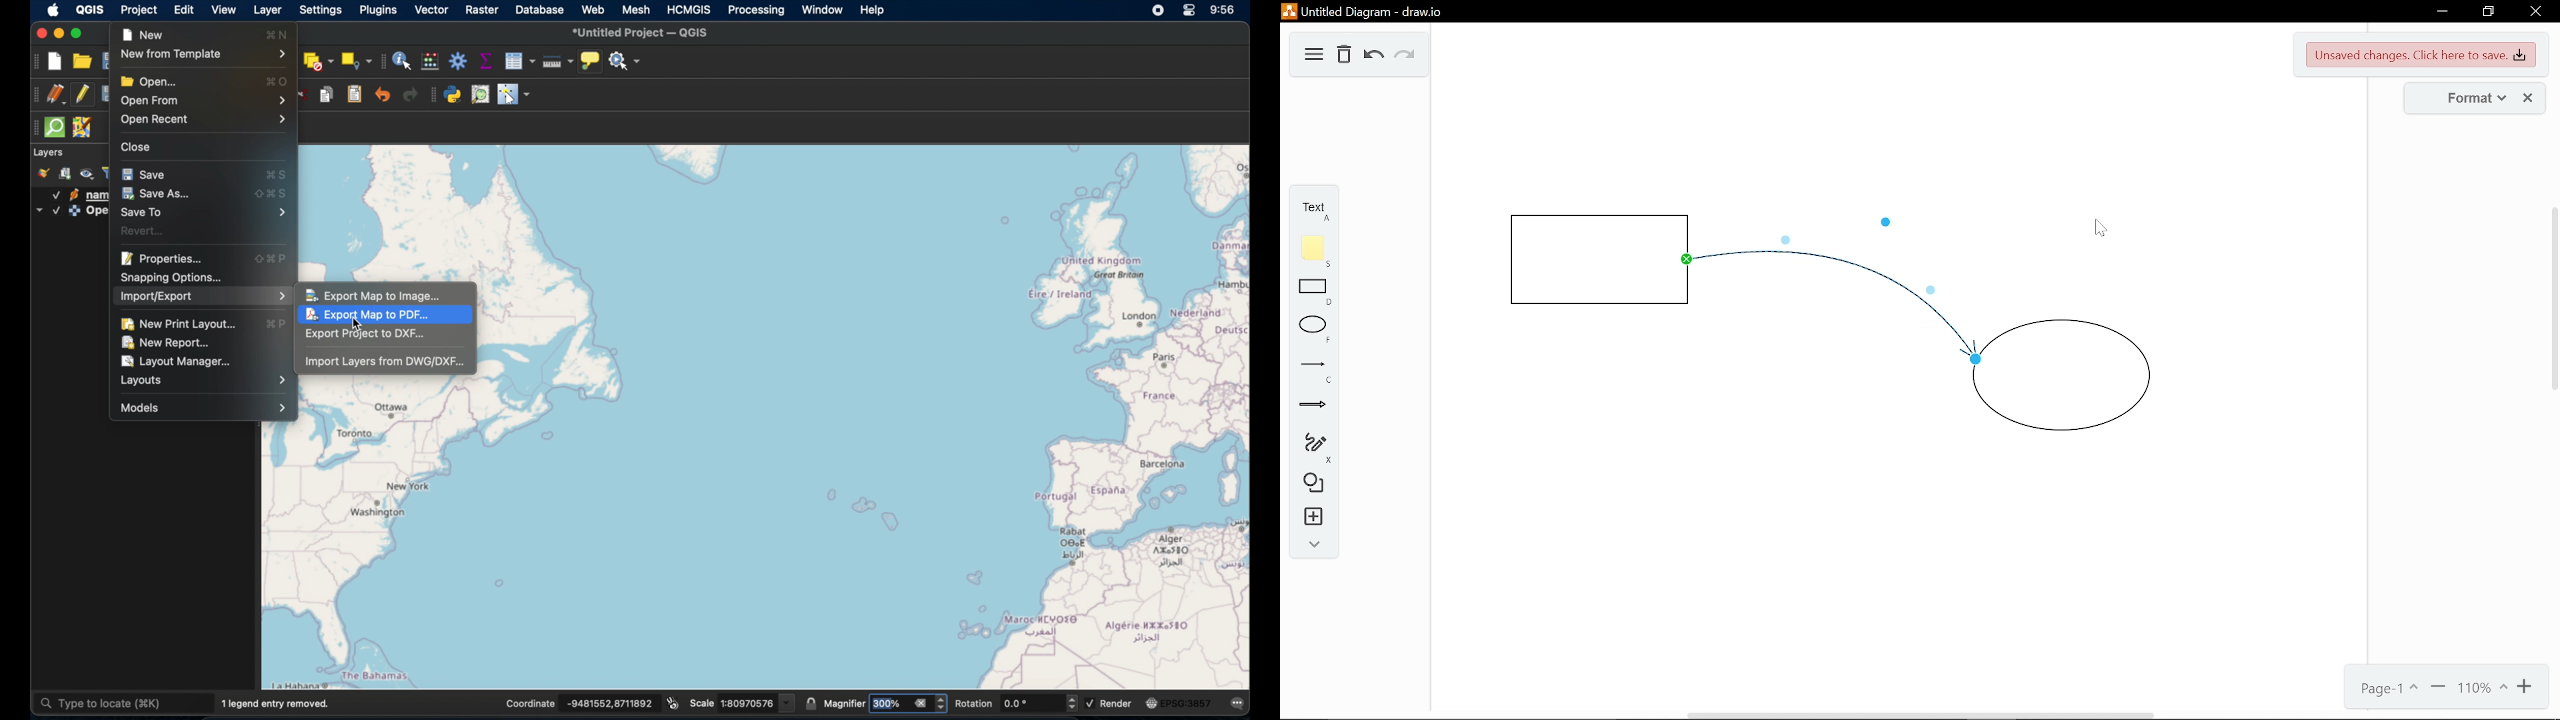 Image resolution: width=2576 pixels, height=728 pixels. I want to click on window, so click(821, 9).